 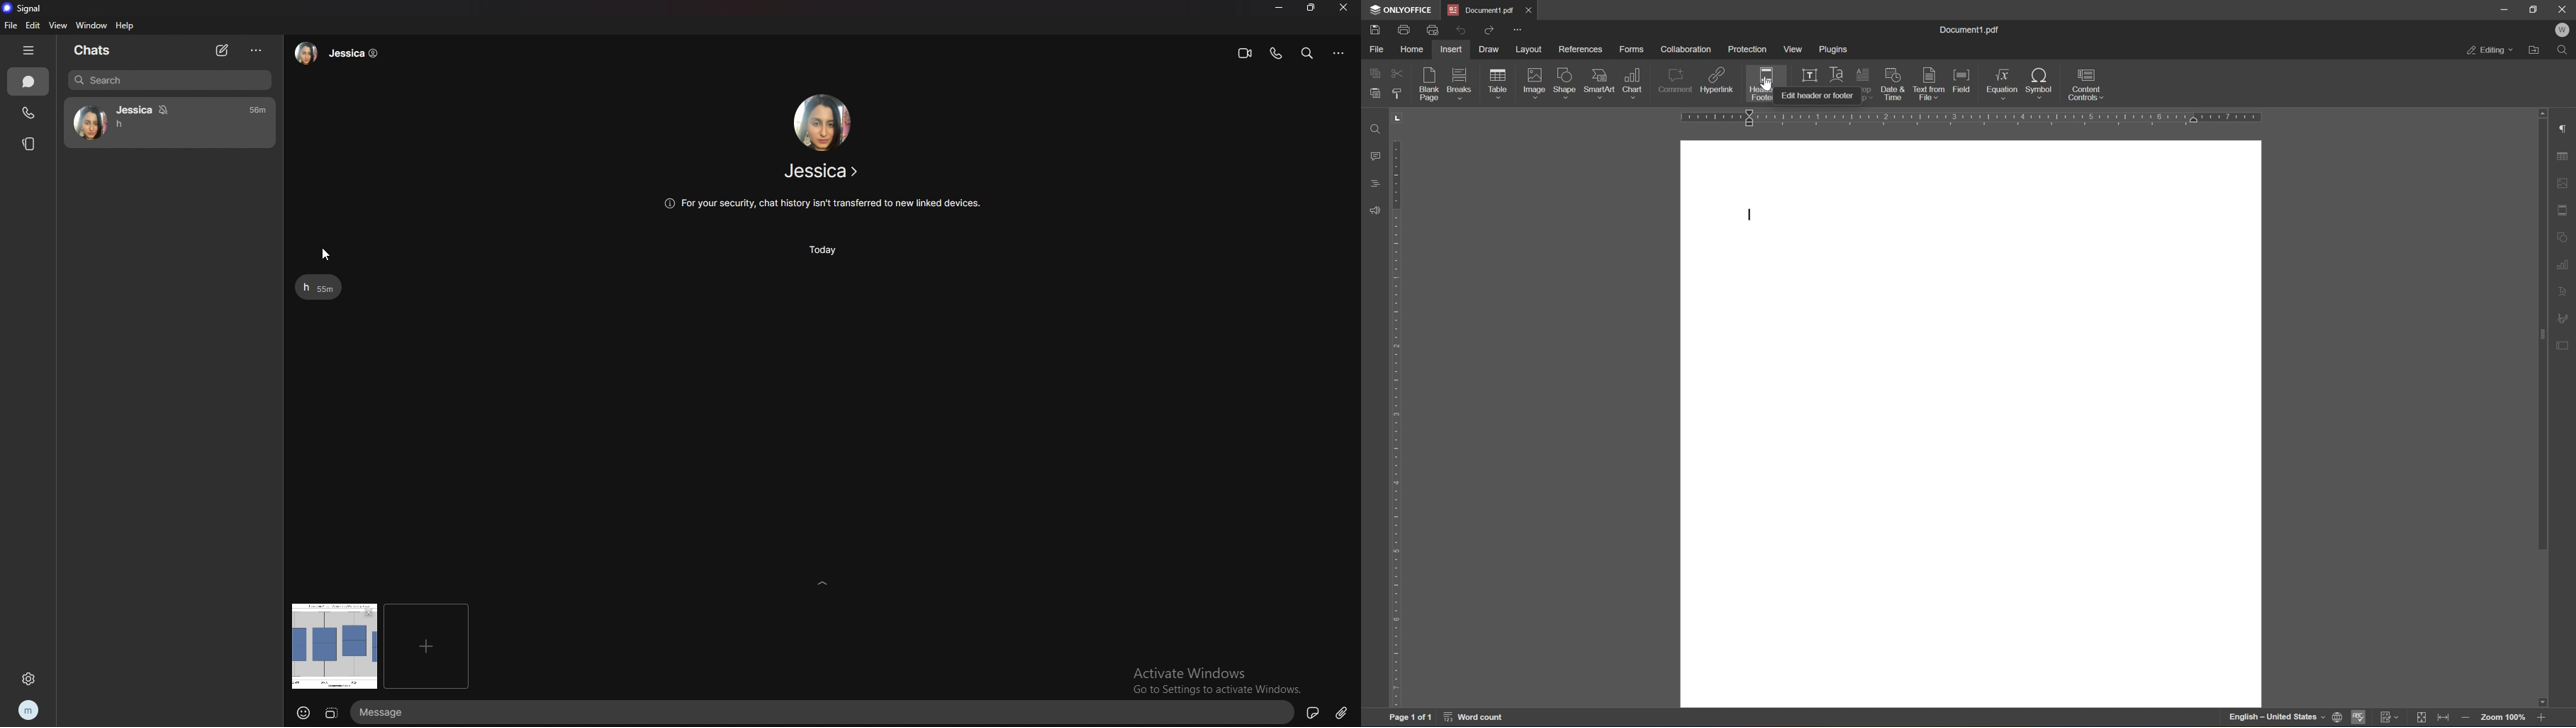 What do you see at coordinates (29, 113) in the screenshot?
I see `calls` at bounding box center [29, 113].